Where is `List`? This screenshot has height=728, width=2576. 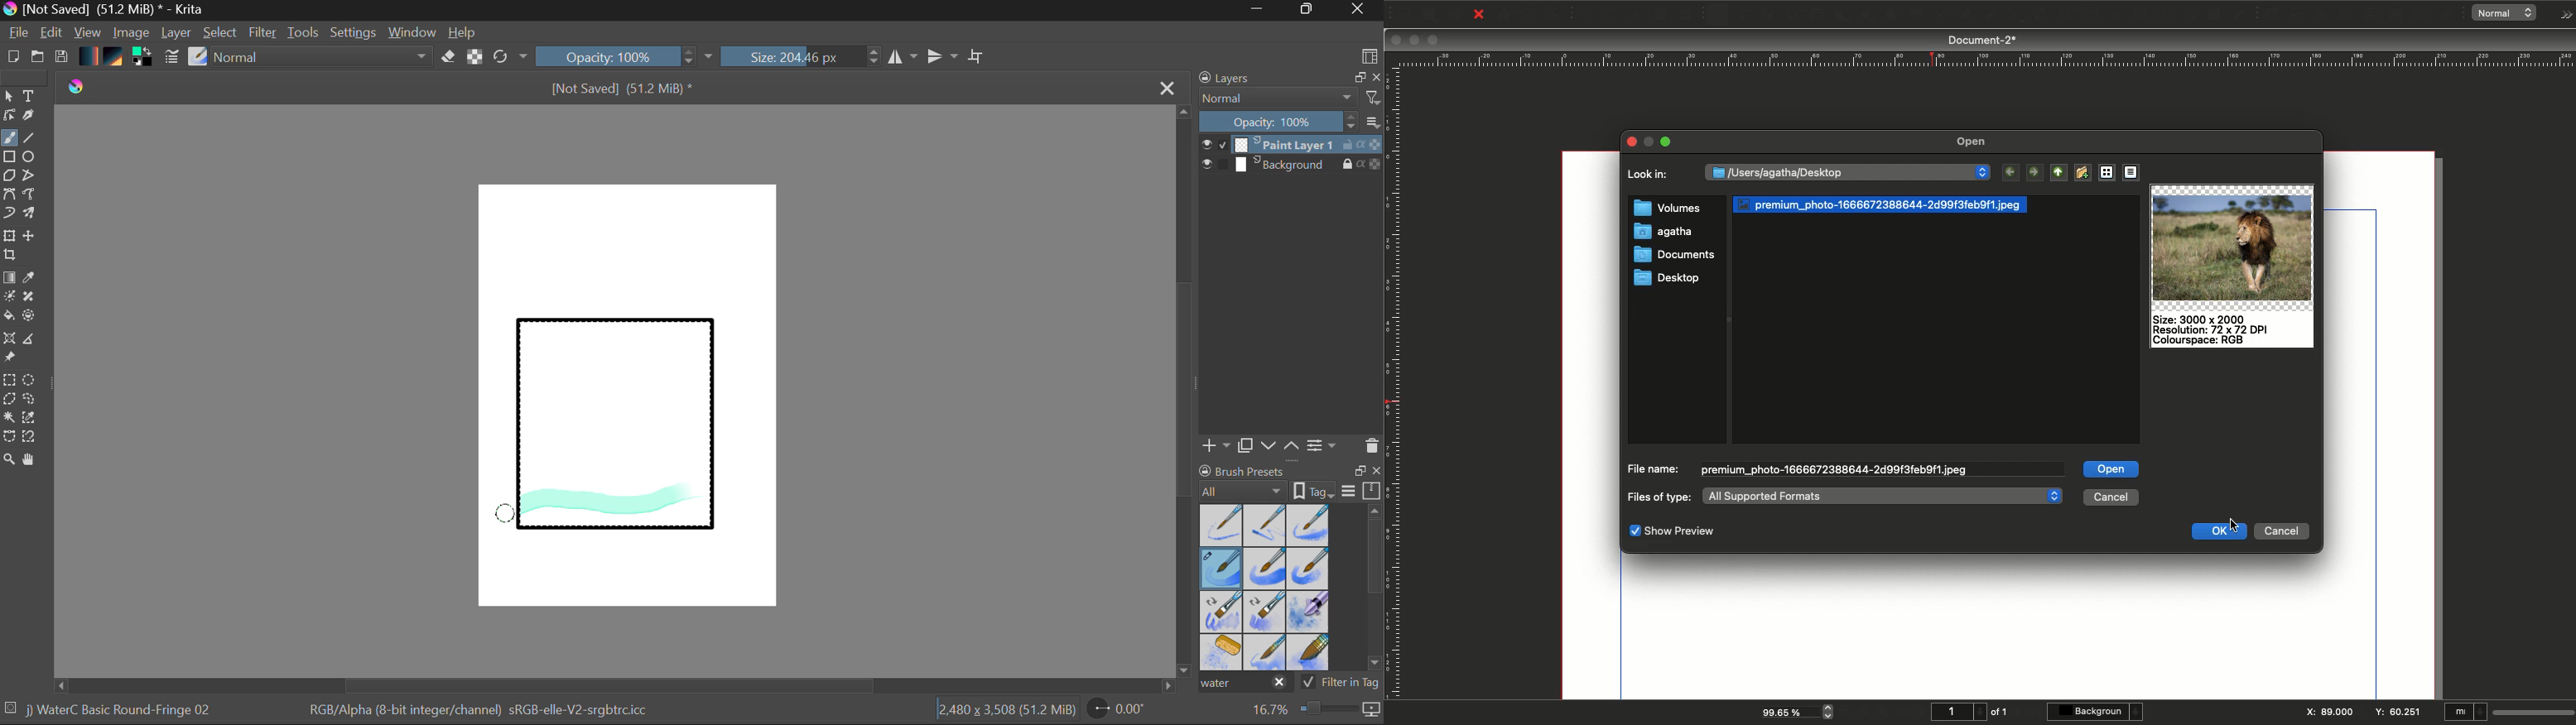 List is located at coordinates (2134, 172).